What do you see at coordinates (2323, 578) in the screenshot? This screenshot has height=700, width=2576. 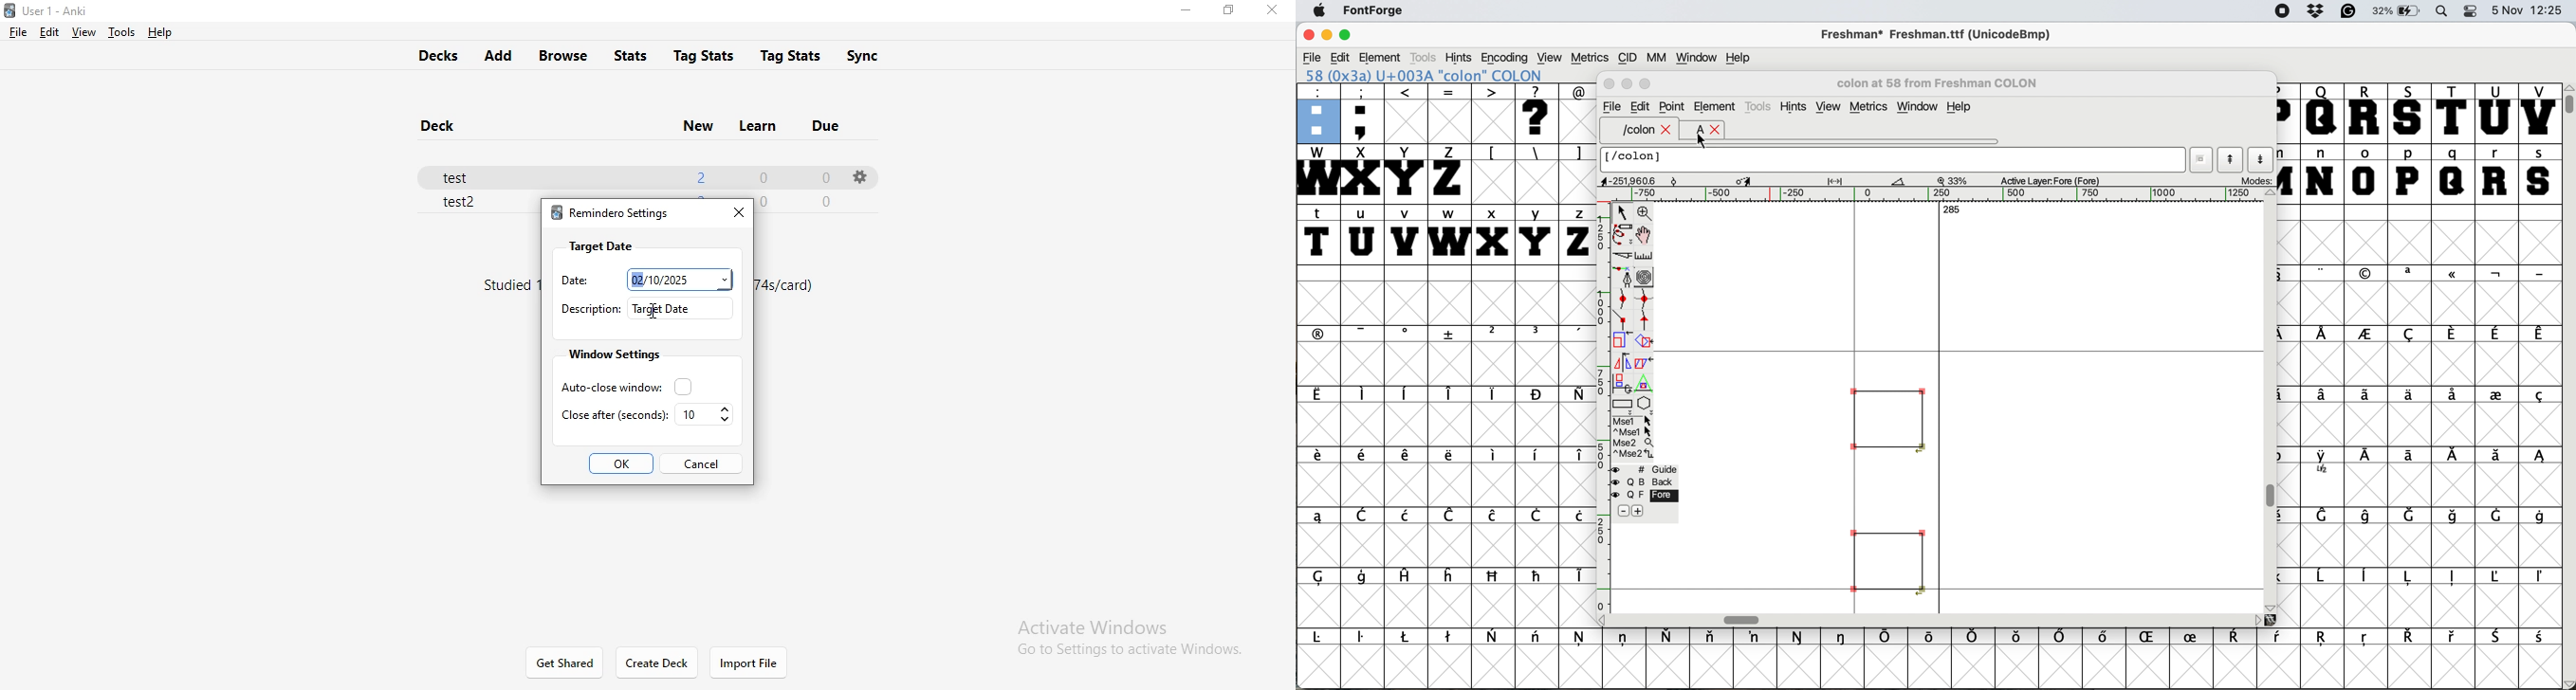 I see `symbol` at bounding box center [2323, 578].